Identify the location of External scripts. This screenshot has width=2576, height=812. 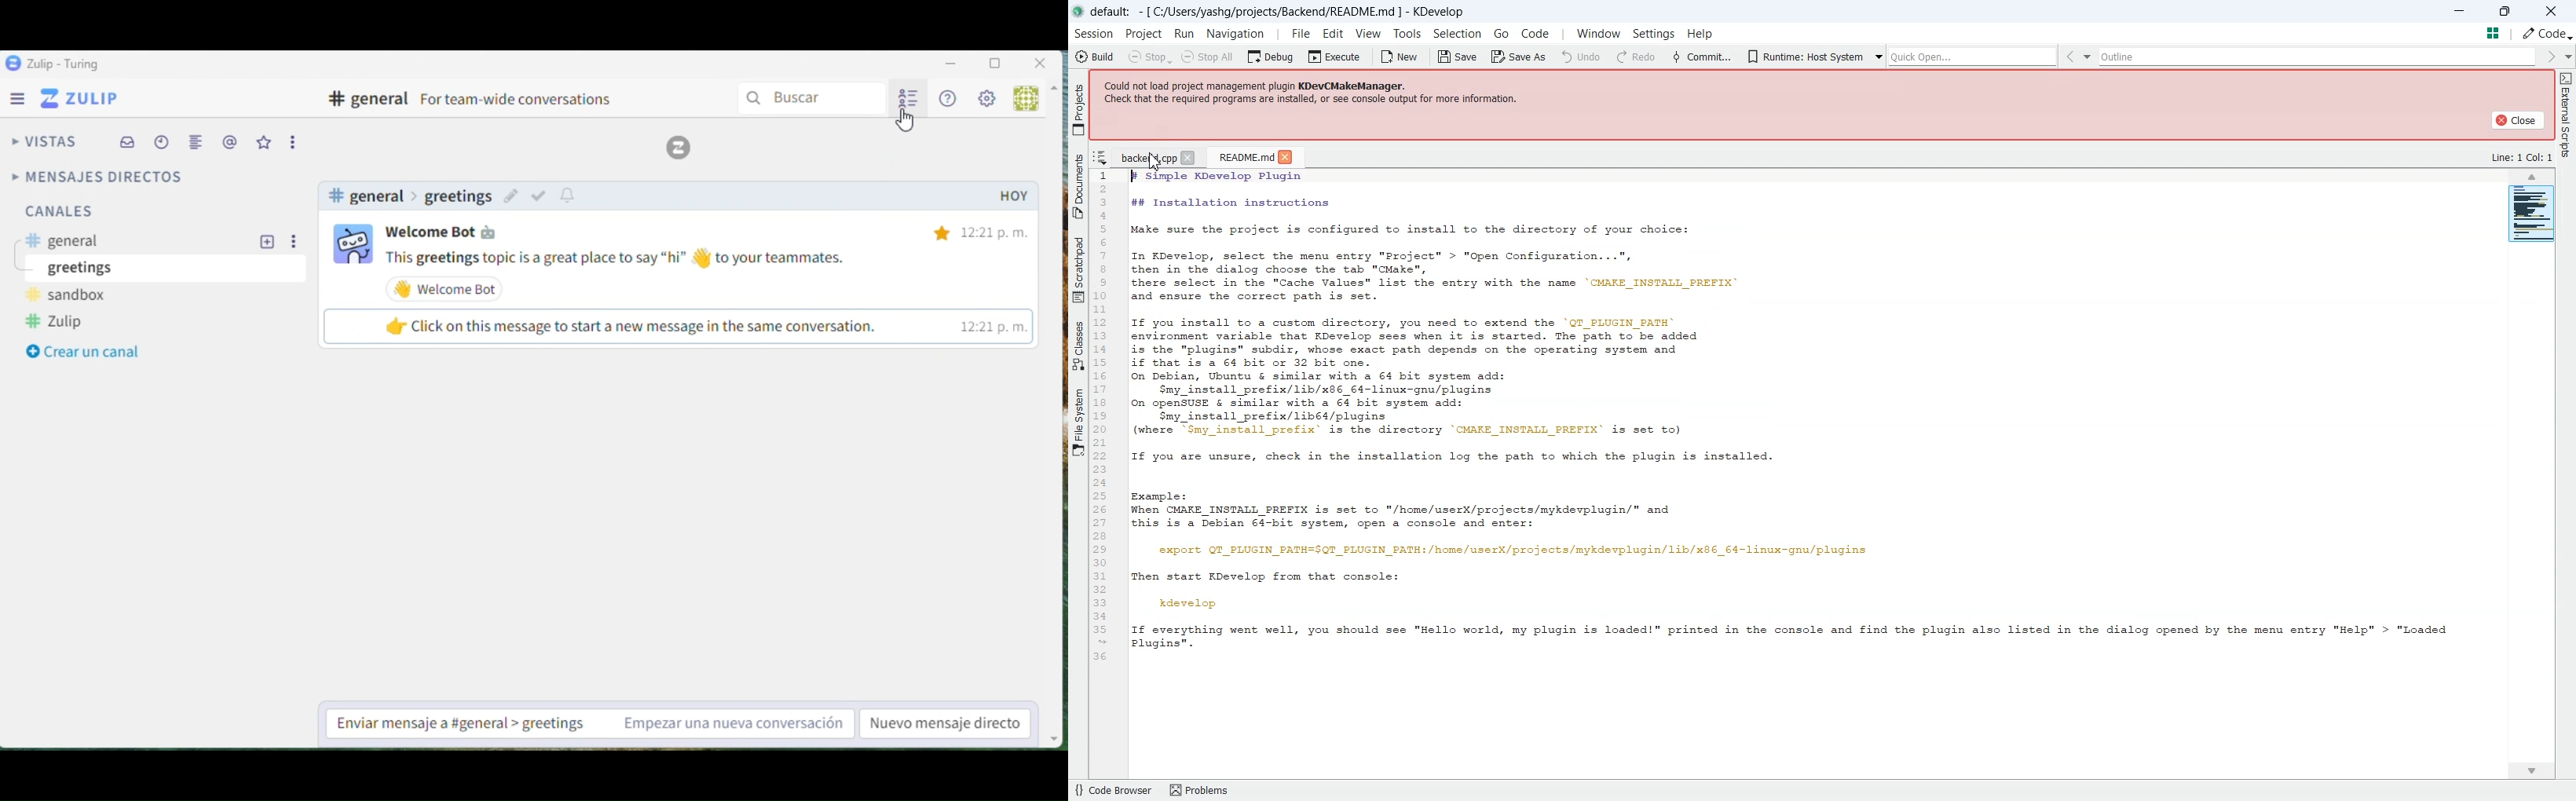
(2565, 119).